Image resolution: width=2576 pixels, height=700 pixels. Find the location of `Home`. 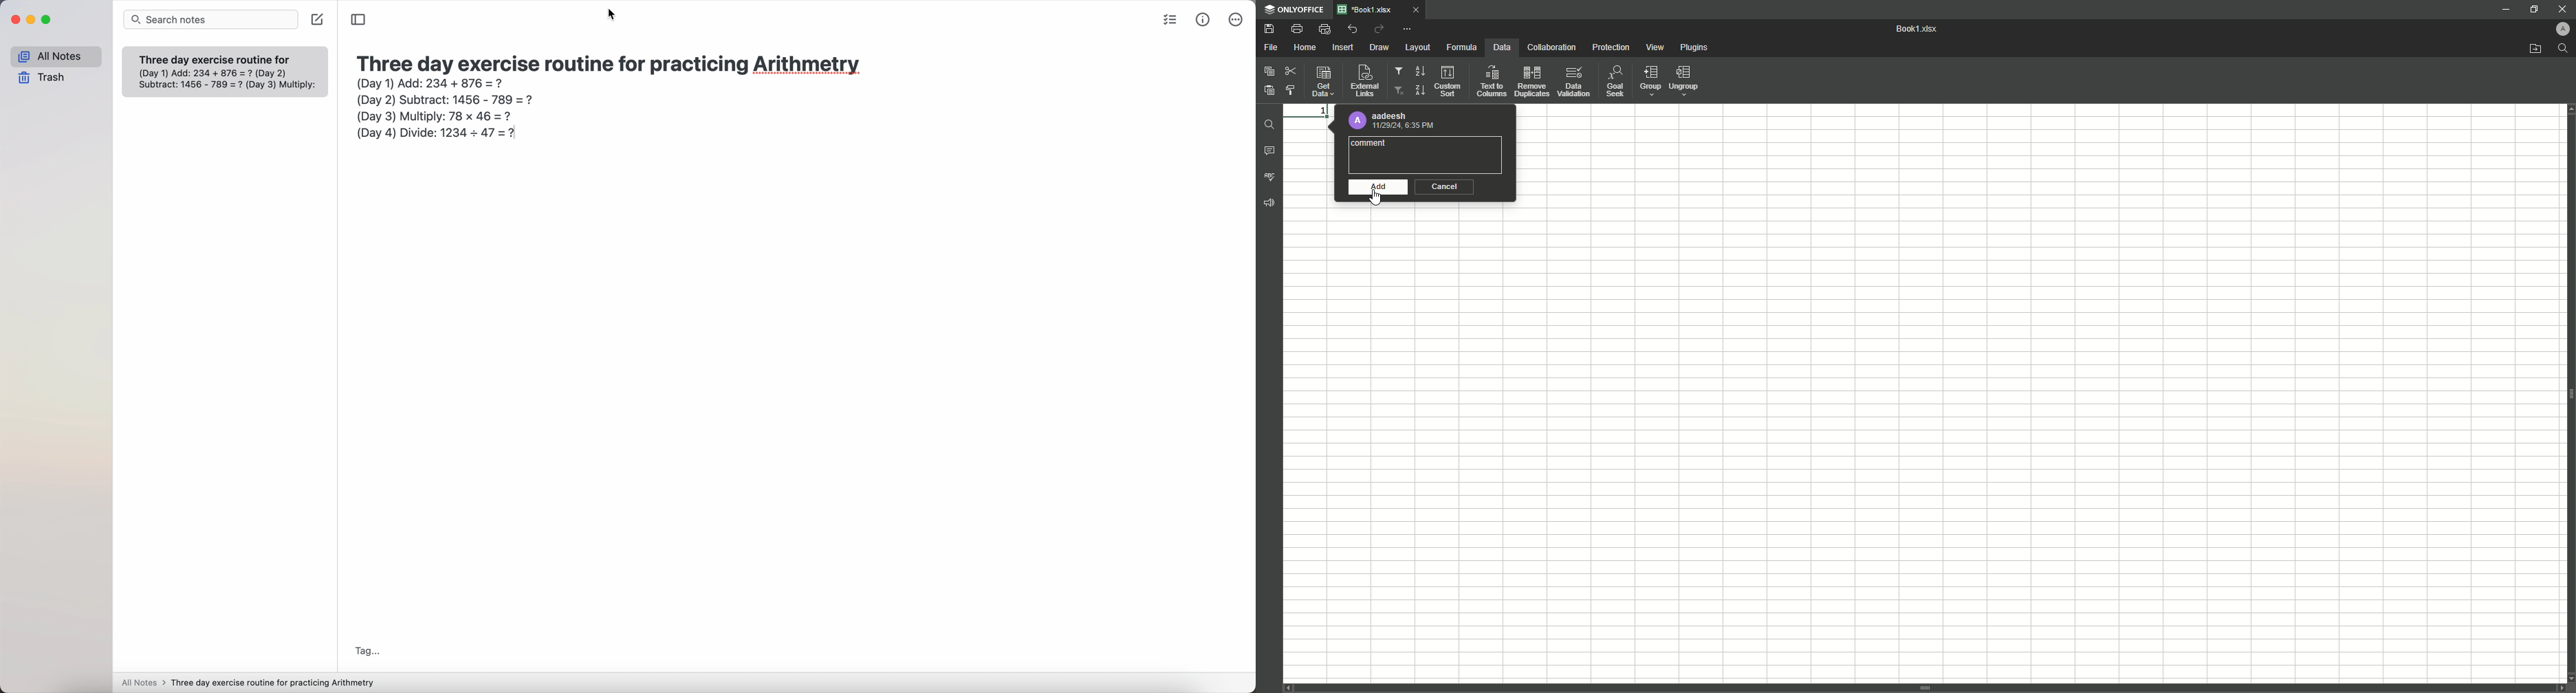

Home is located at coordinates (1307, 47).